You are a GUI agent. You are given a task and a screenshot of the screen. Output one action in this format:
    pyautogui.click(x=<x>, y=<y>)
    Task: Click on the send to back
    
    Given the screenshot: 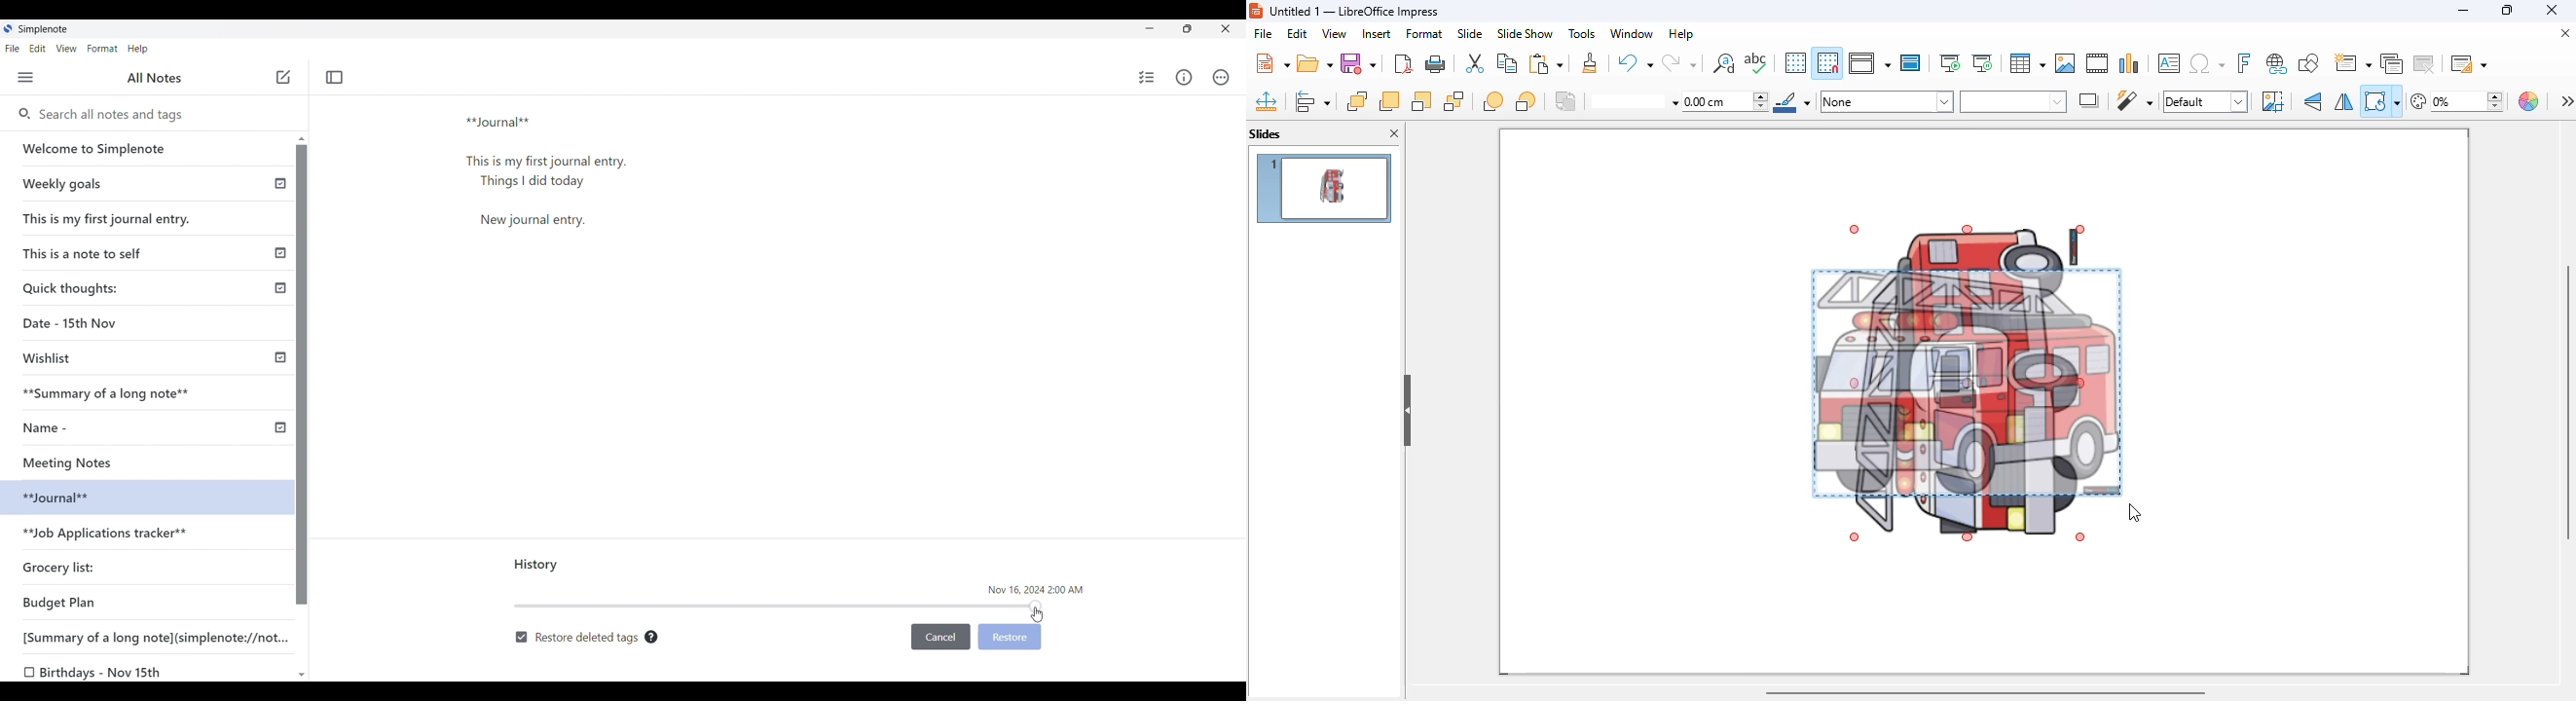 What is the action you would take?
    pyautogui.click(x=1454, y=101)
    